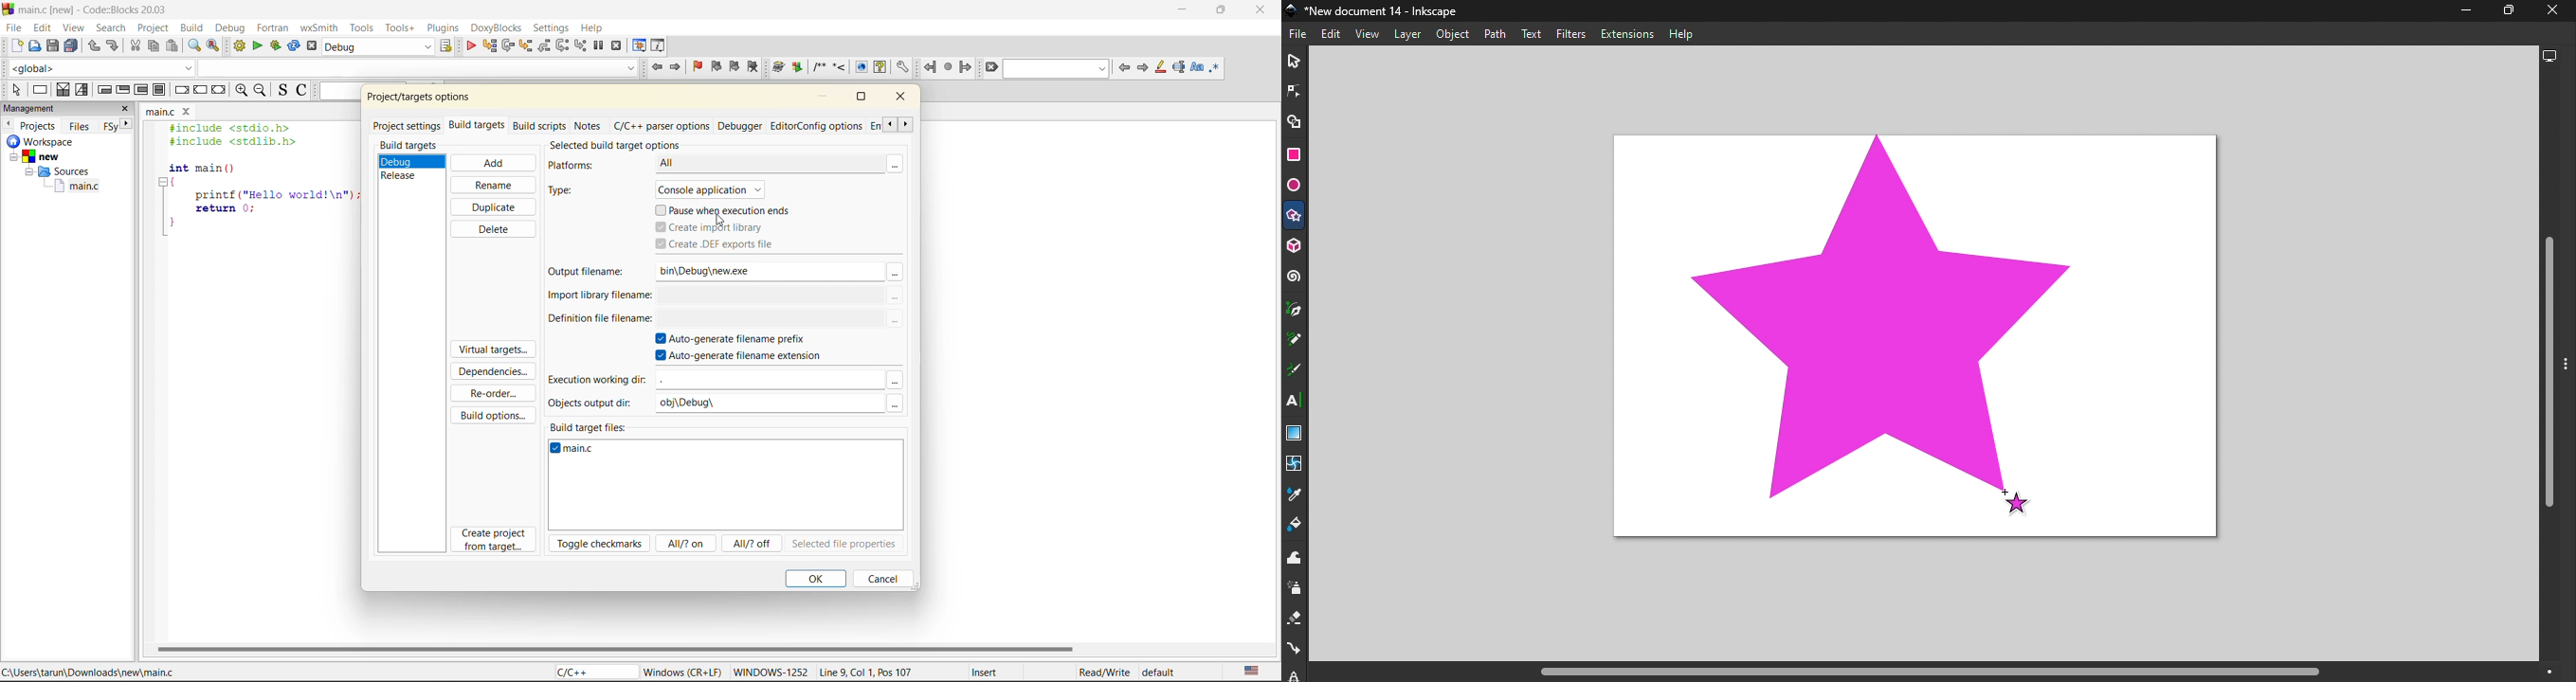 This screenshot has height=700, width=2576. I want to click on previous, so click(1125, 69).